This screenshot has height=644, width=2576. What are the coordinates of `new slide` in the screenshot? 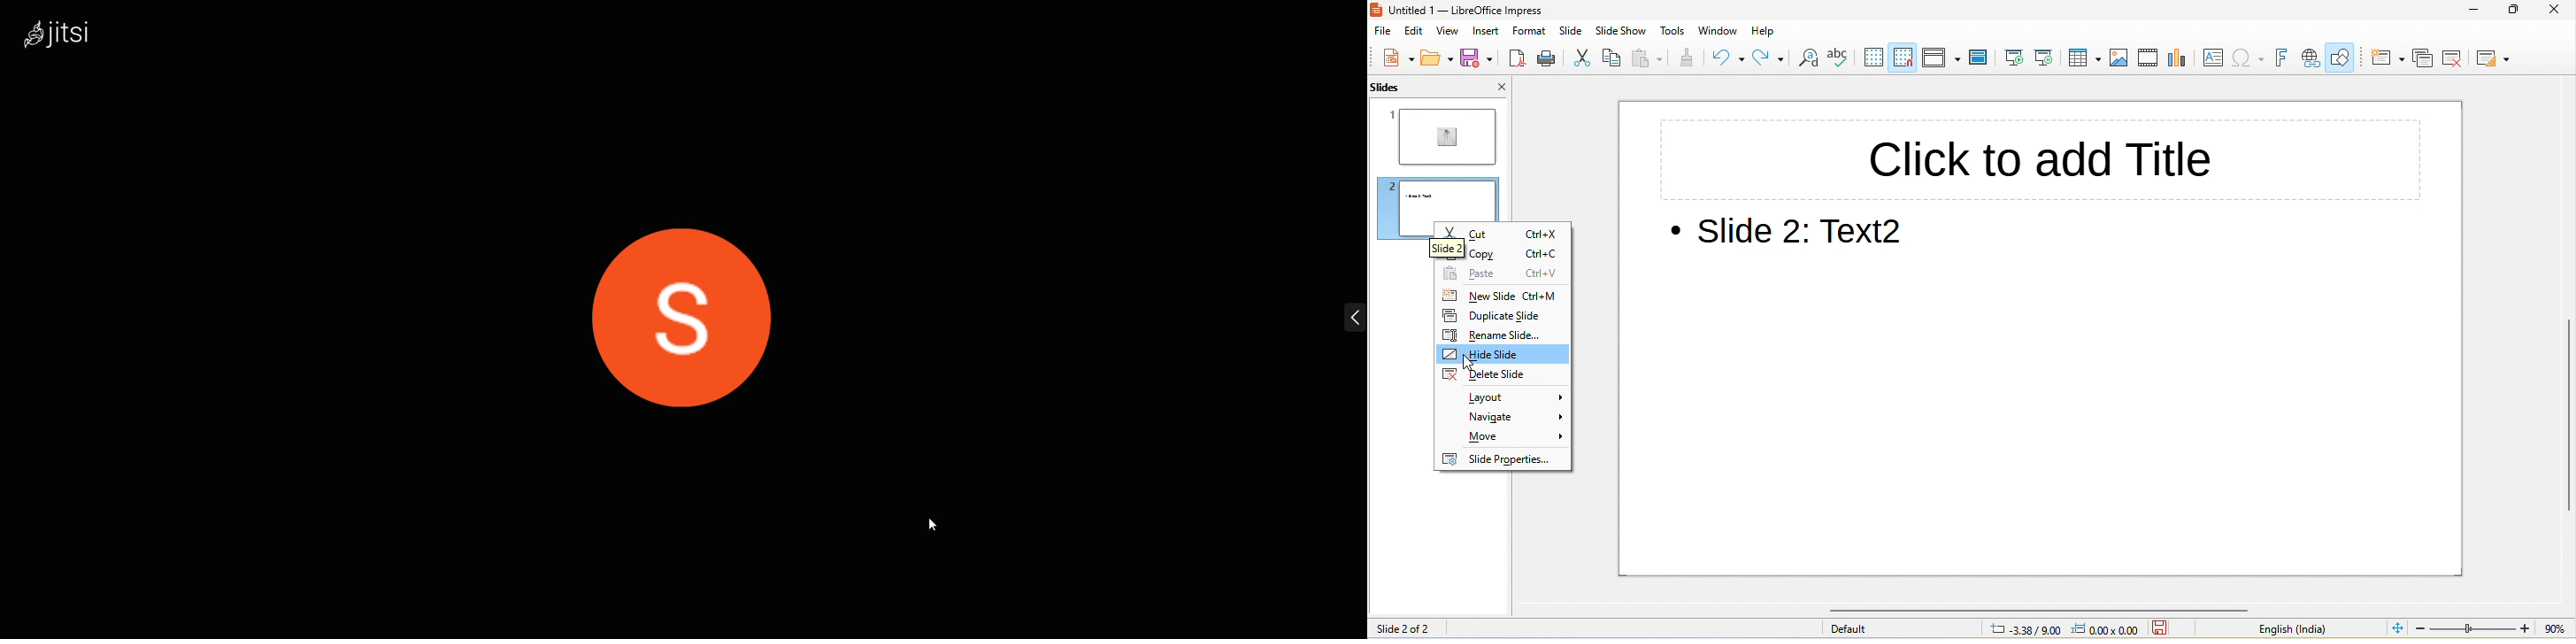 It's located at (2385, 57).